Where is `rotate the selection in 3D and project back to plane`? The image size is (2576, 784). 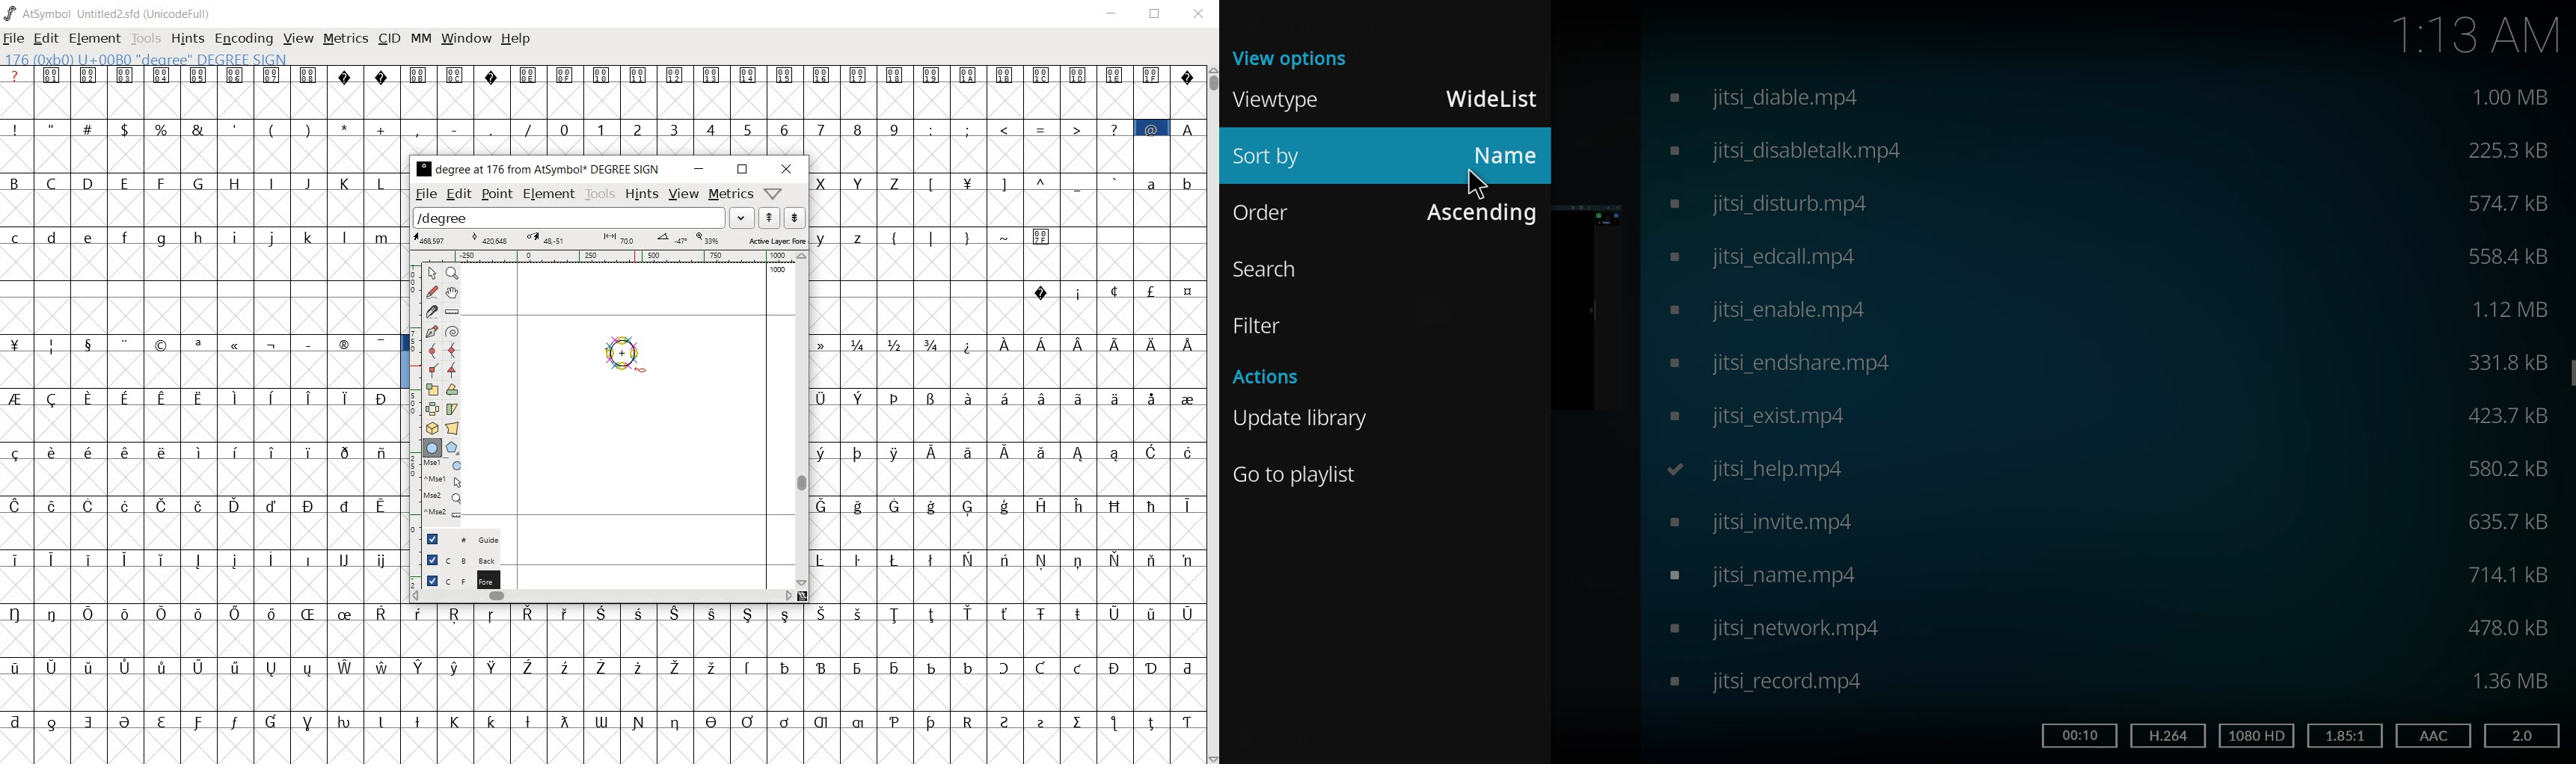
rotate the selection in 3D and project back to plane is located at coordinates (429, 428).